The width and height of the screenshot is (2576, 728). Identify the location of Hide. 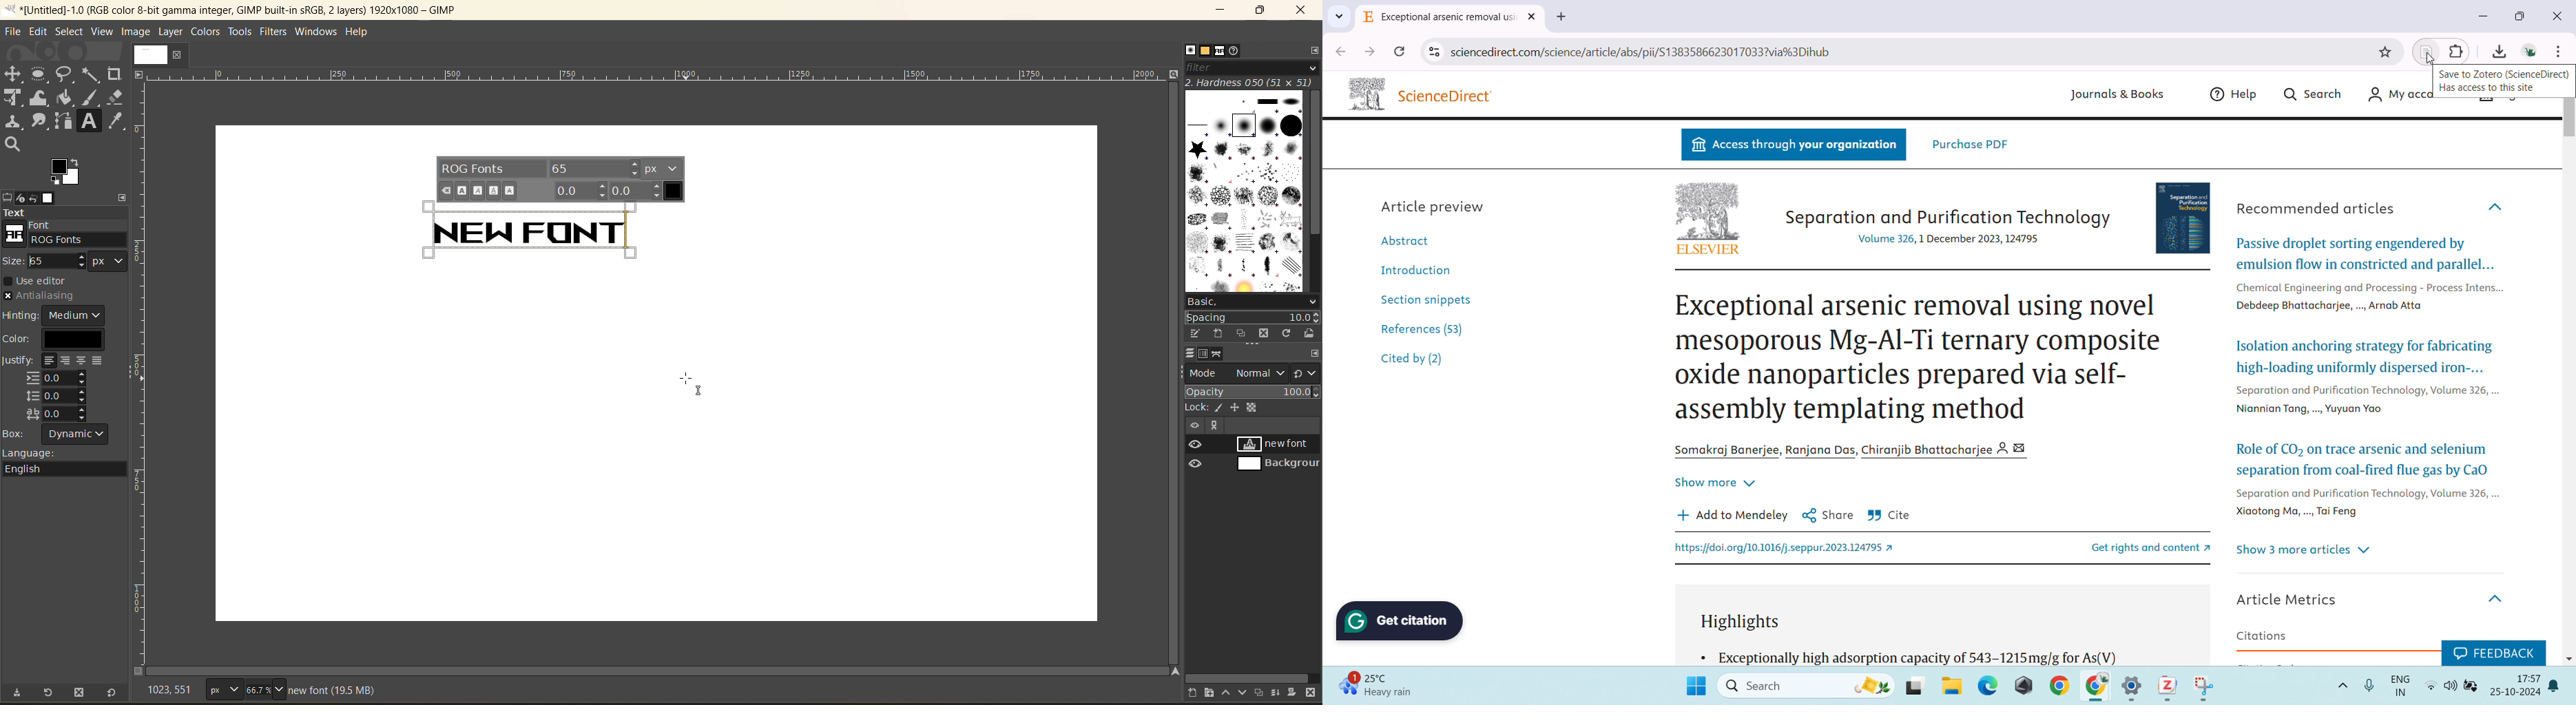
(2499, 594).